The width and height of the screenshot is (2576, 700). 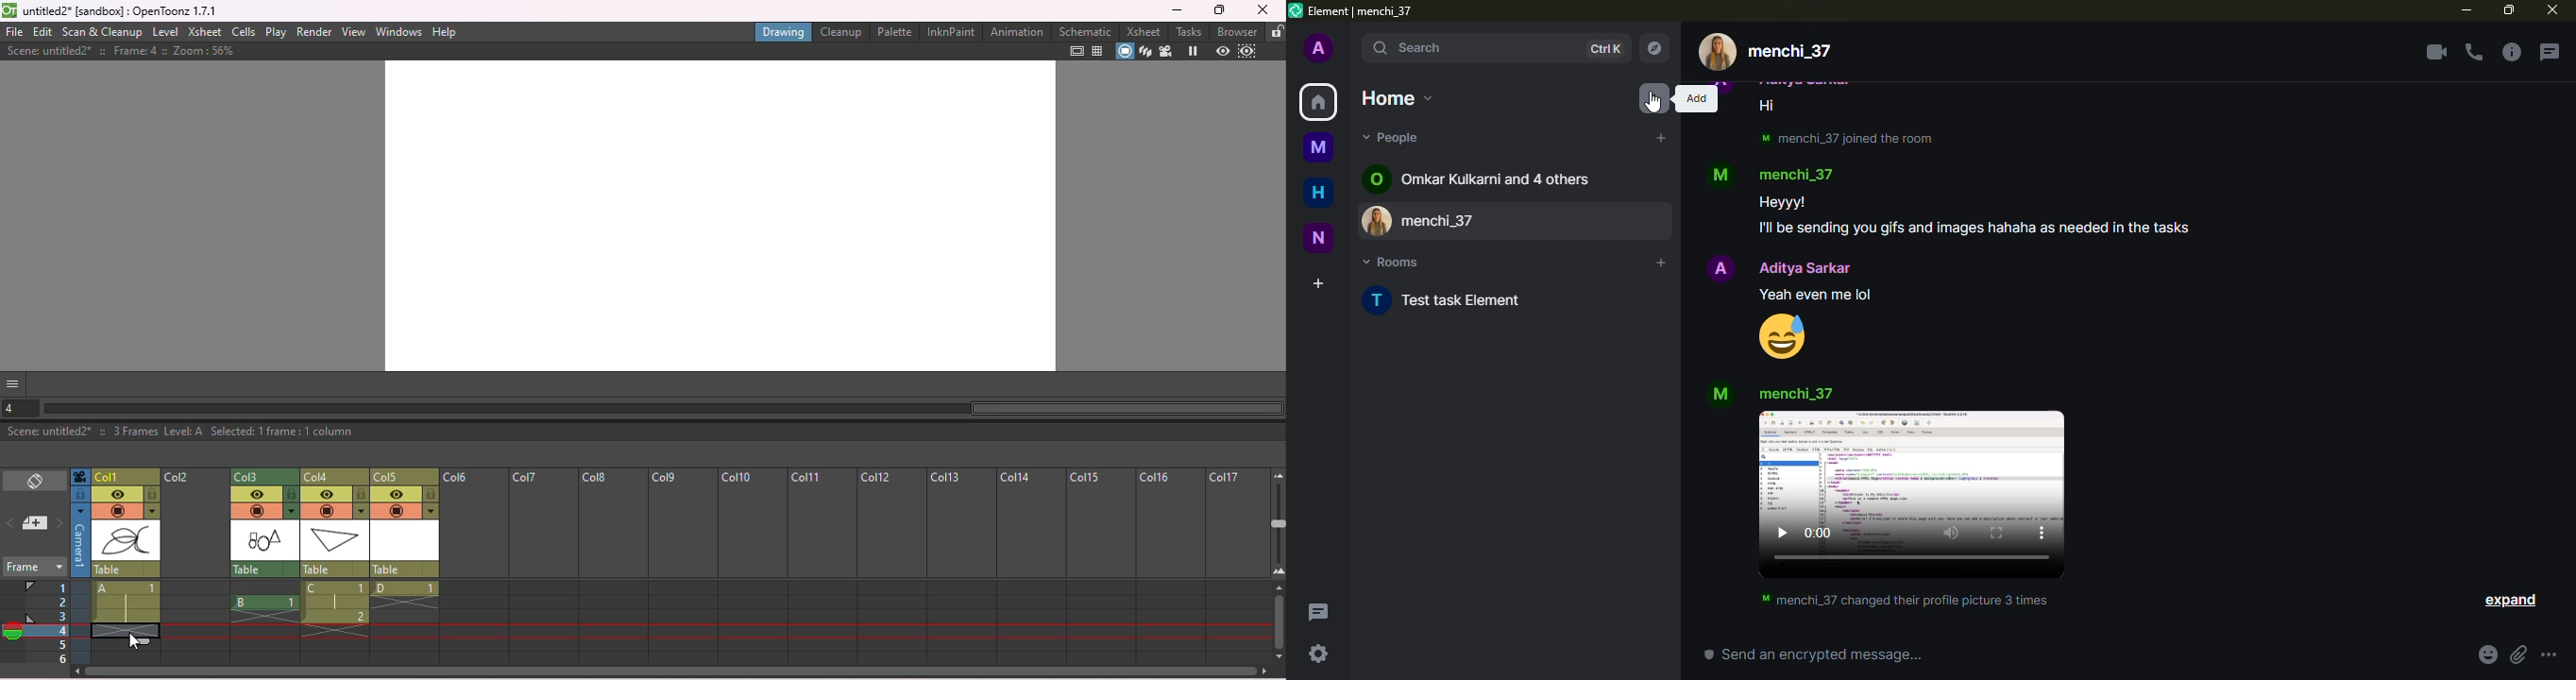 I want to click on Profile initials, so click(x=1376, y=178).